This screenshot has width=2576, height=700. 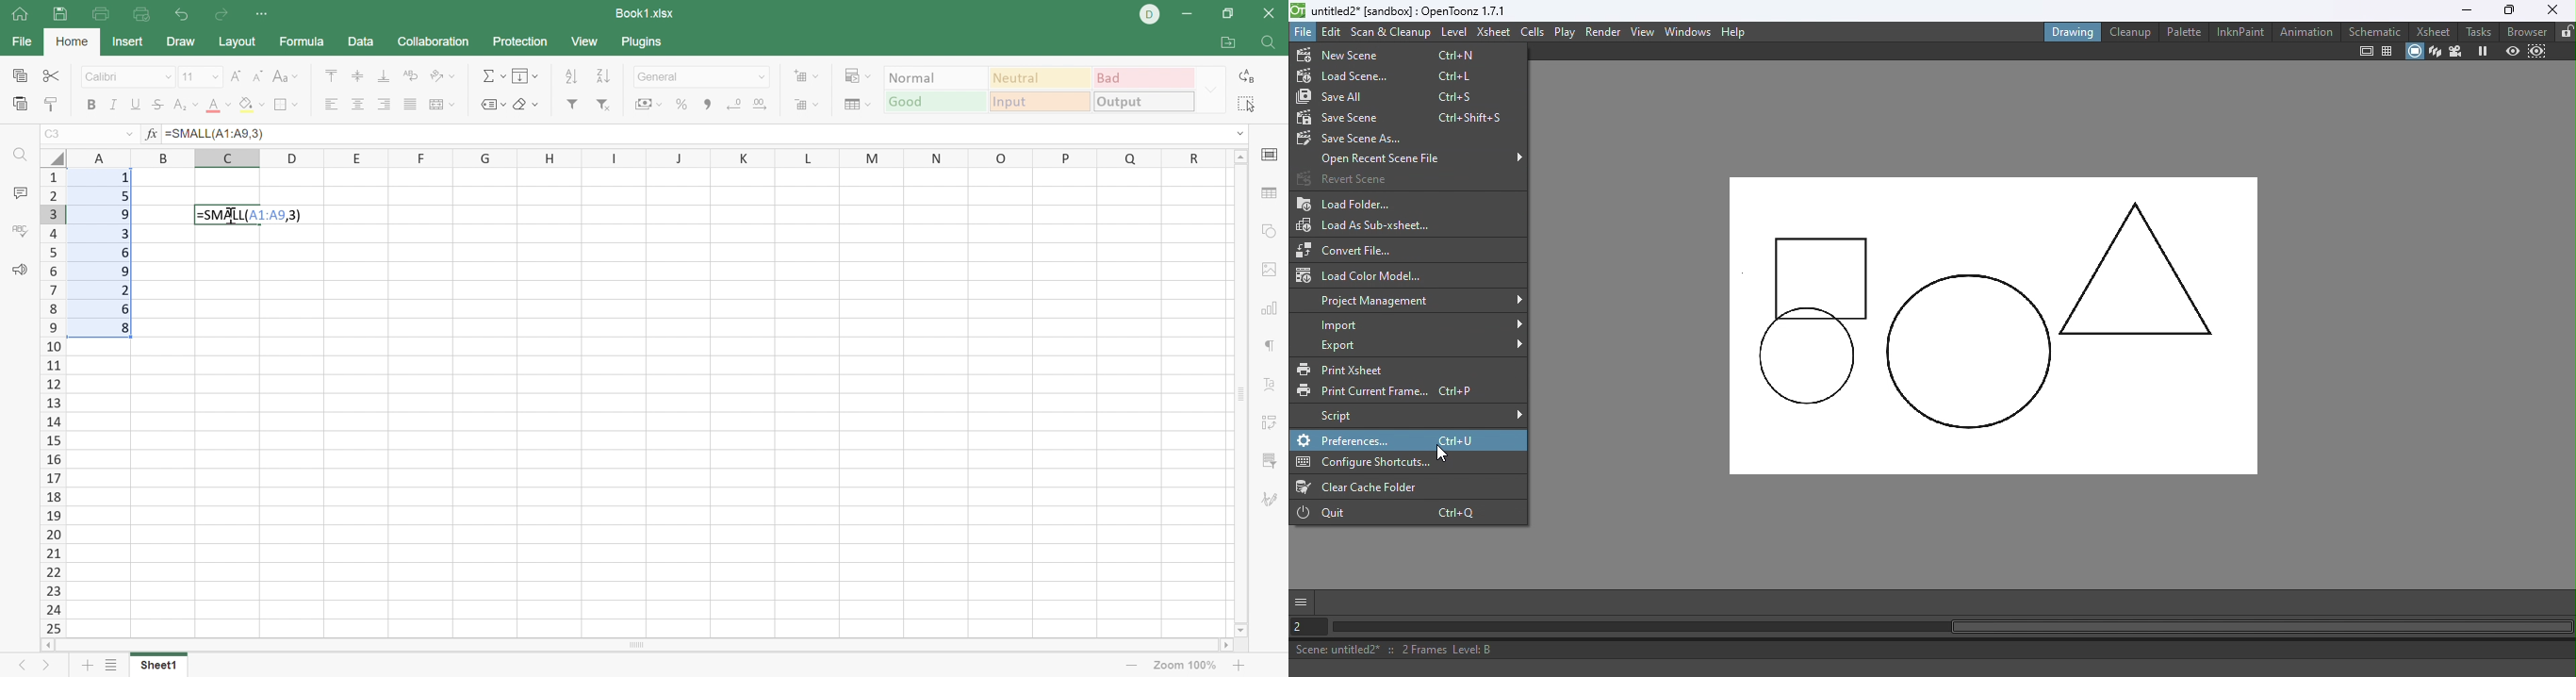 What do you see at coordinates (1386, 95) in the screenshot?
I see `Save all` at bounding box center [1386, 95].